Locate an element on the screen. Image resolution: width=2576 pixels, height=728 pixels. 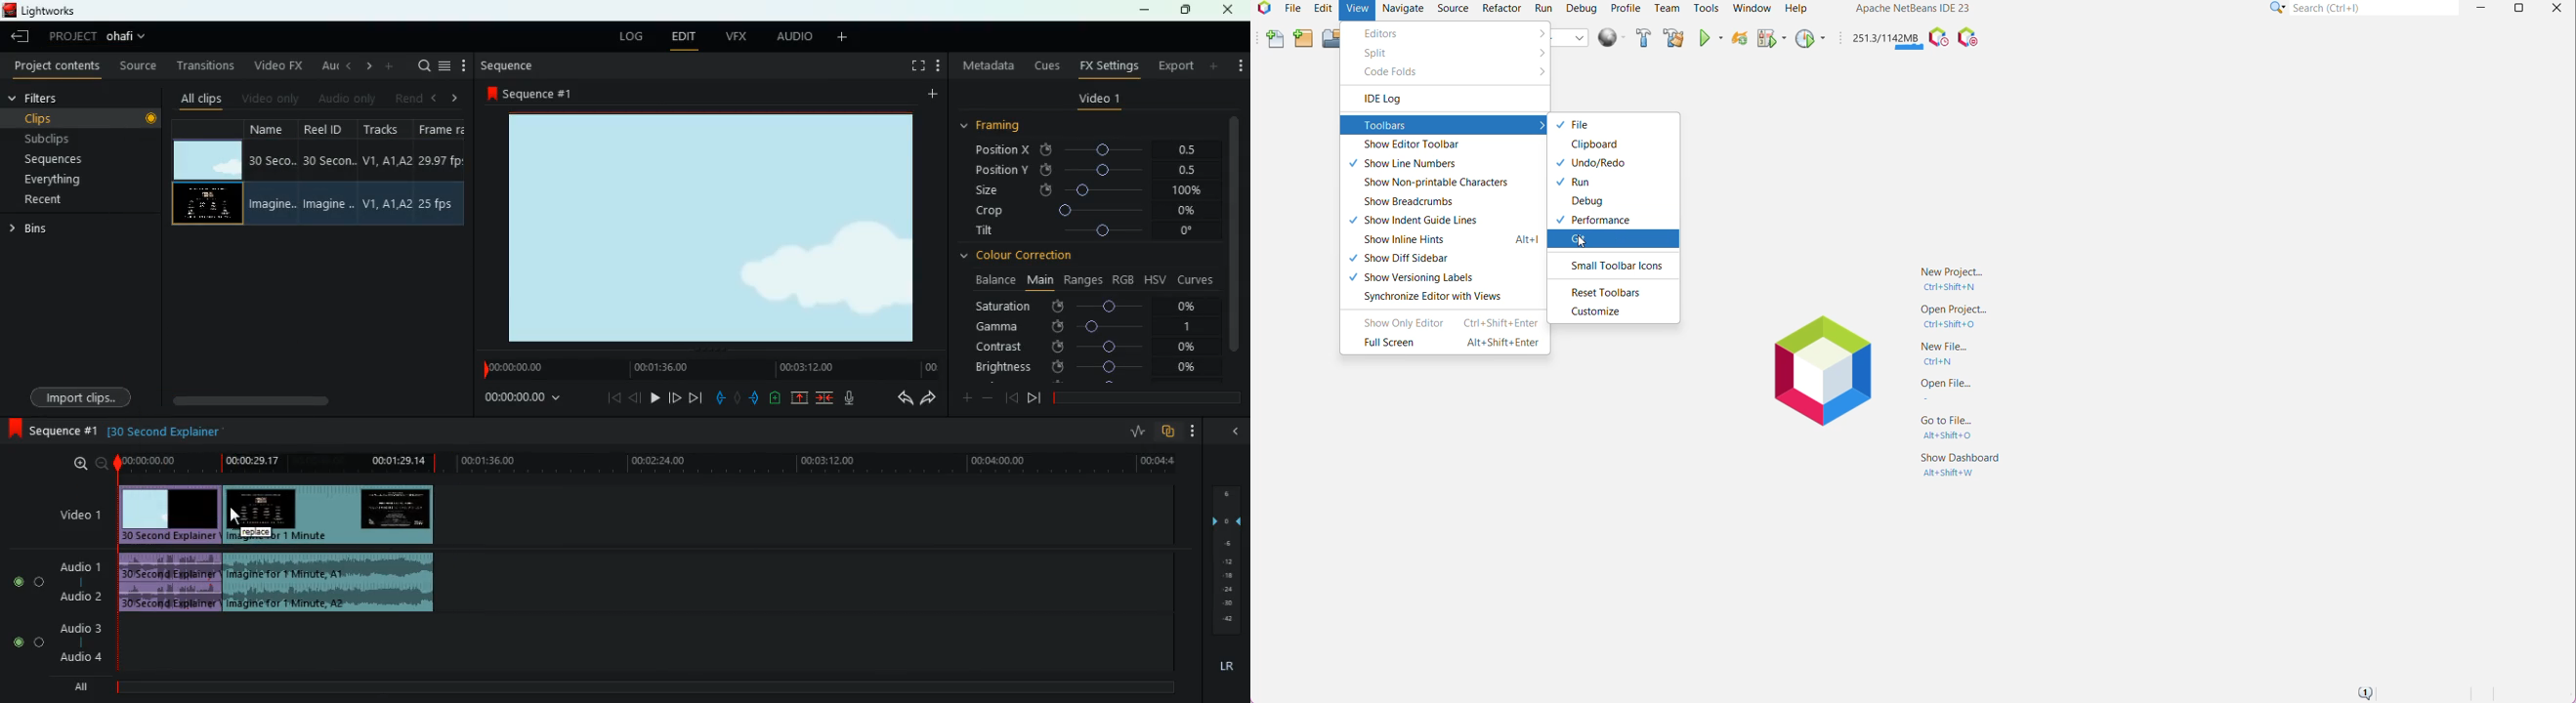
saturation is located at coordinates (1090, 306).